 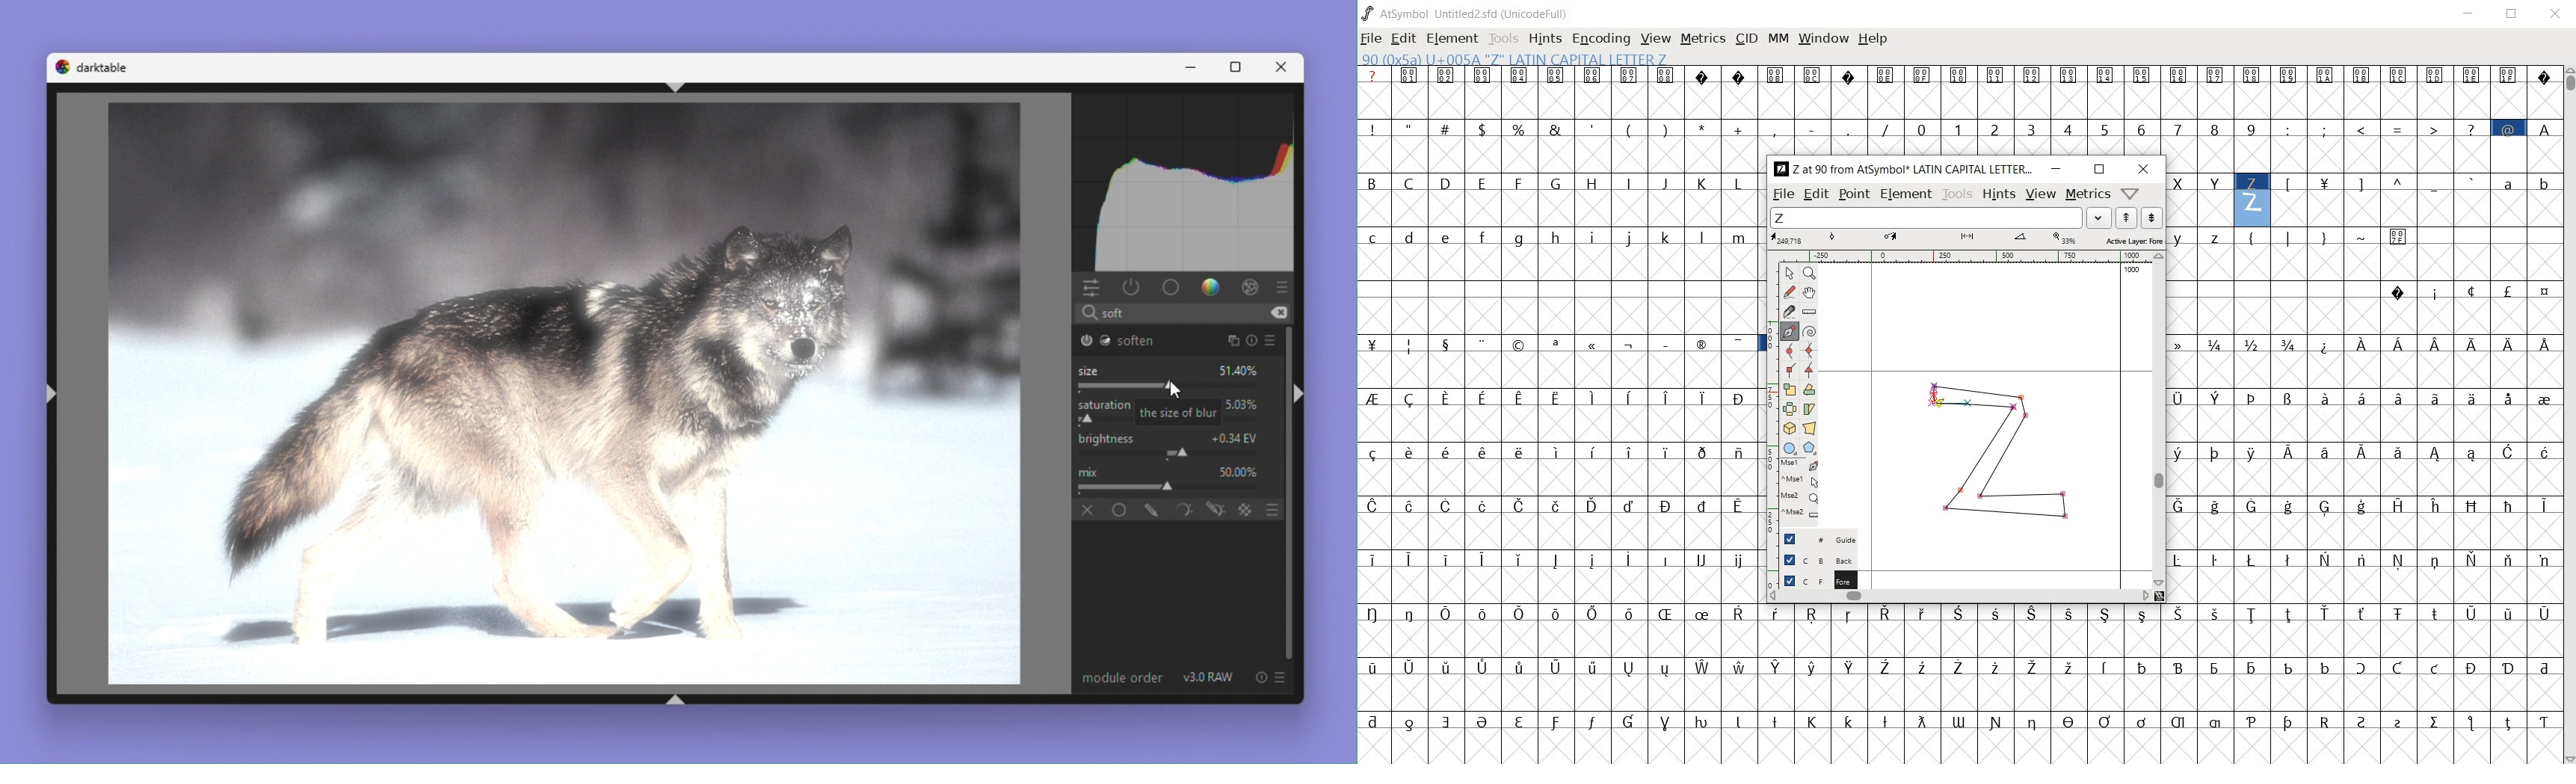 I want to click on shift+ctrl+l, so click(x=52, y=393).